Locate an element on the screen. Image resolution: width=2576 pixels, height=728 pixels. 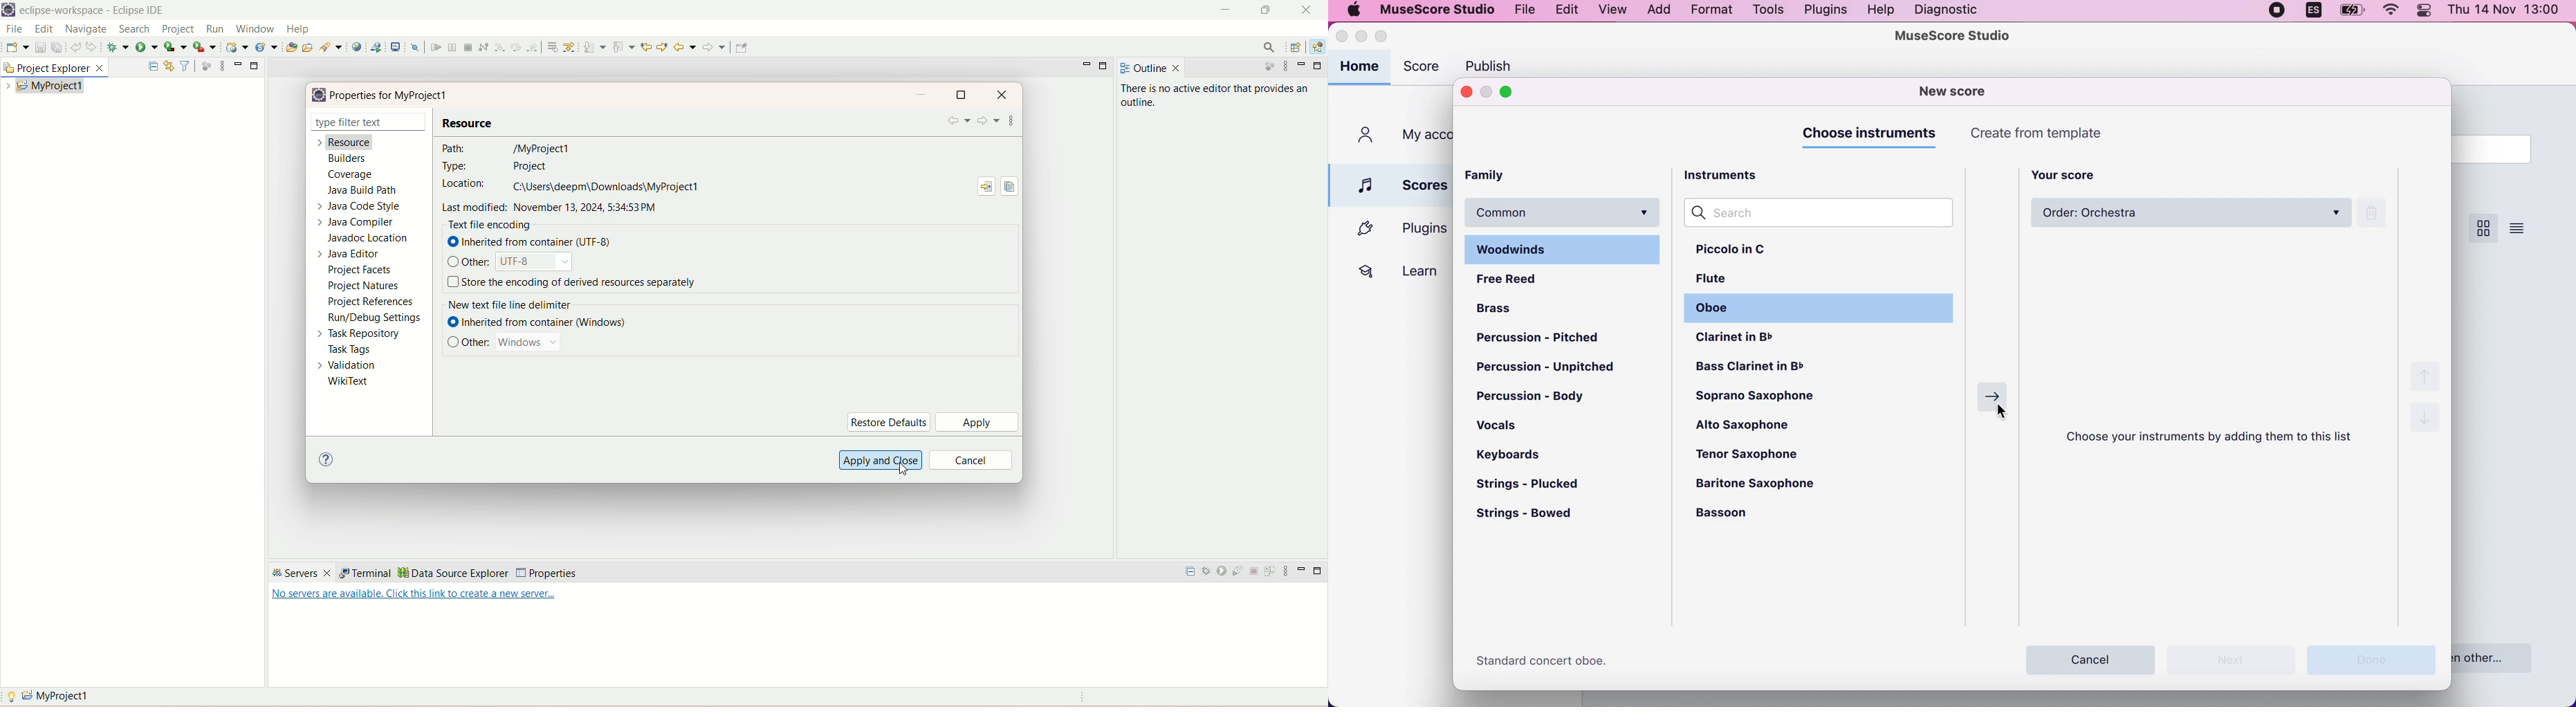
clarinet in b is located at coordinates (1756, 339).